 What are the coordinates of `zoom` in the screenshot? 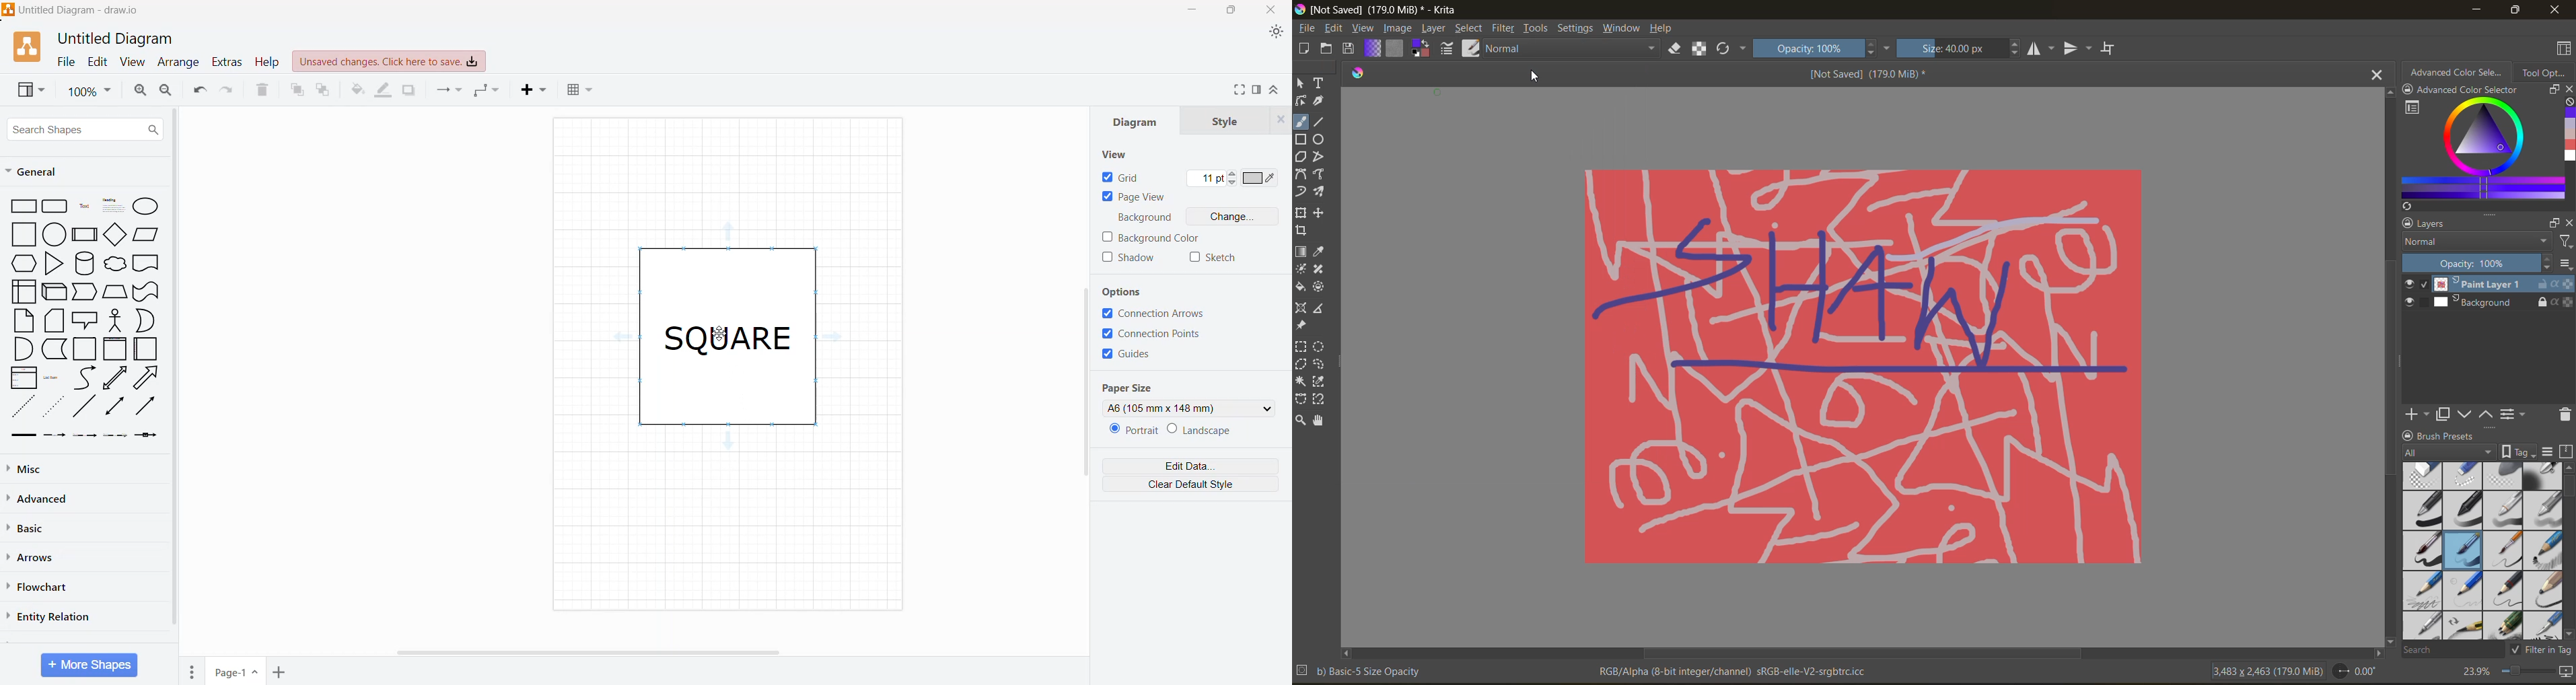 It's located at (2527, 673).